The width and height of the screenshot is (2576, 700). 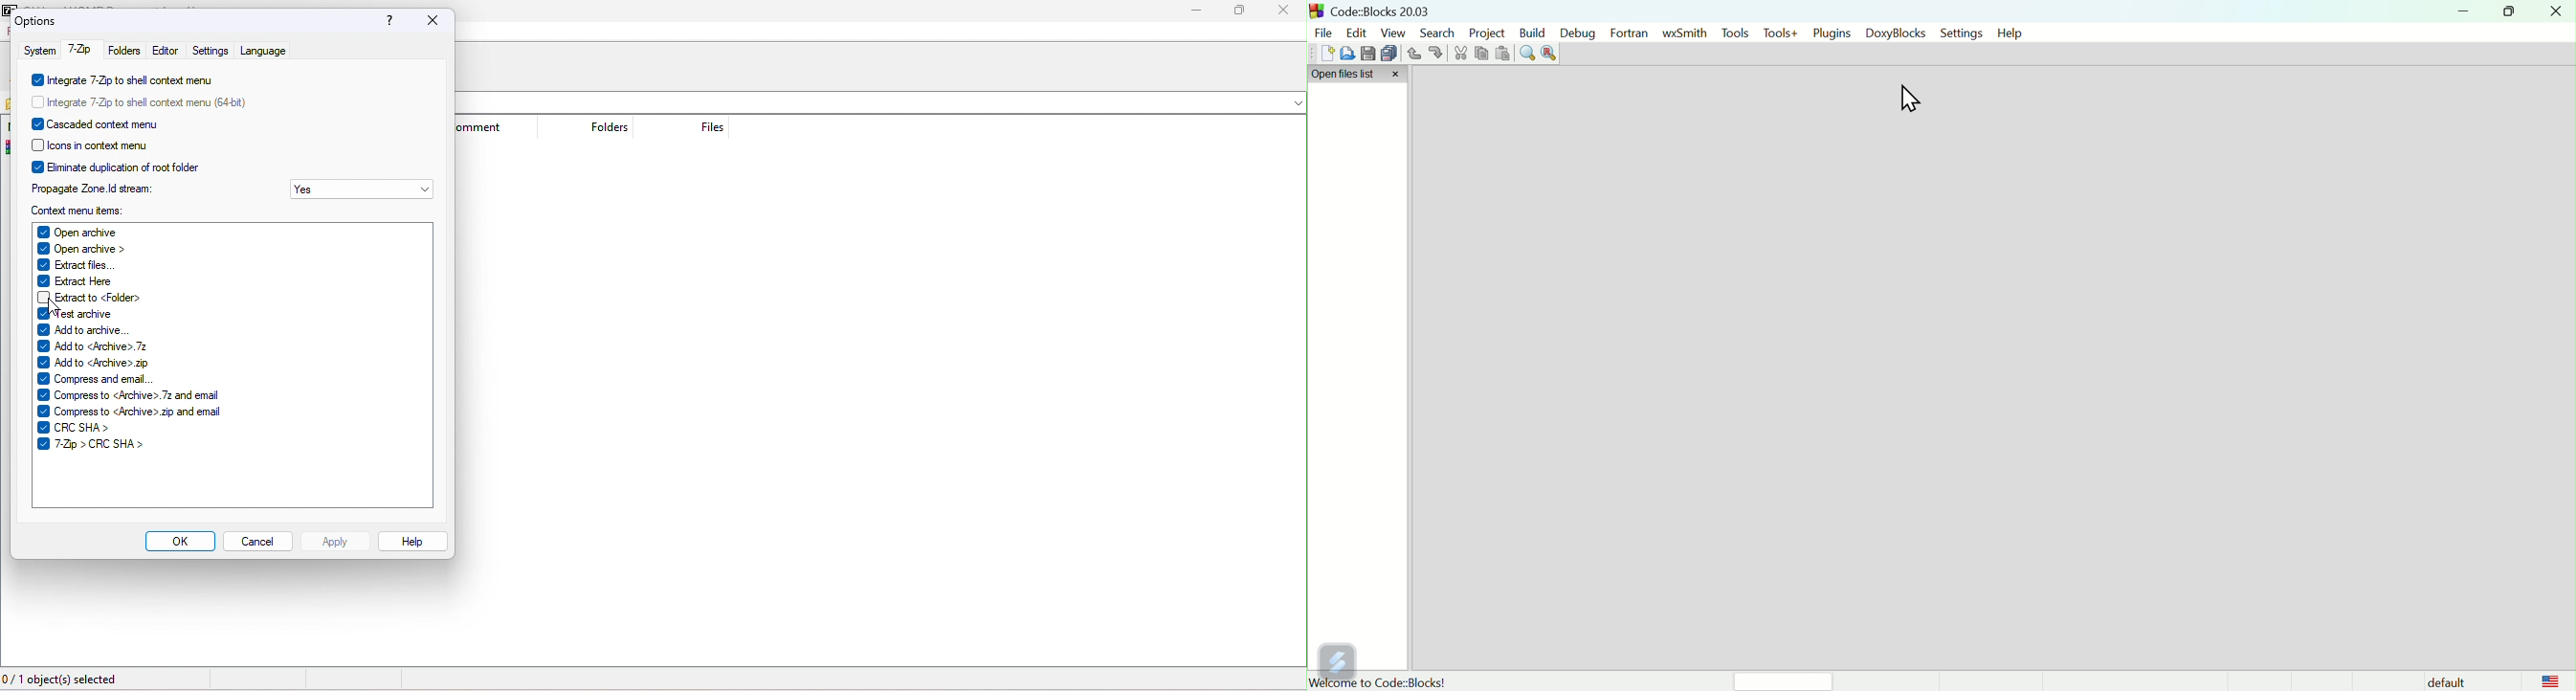 What do you see at coordinates (1528, 54) in the screenshot?
I see `Find` at bounding box center [1528, 54].